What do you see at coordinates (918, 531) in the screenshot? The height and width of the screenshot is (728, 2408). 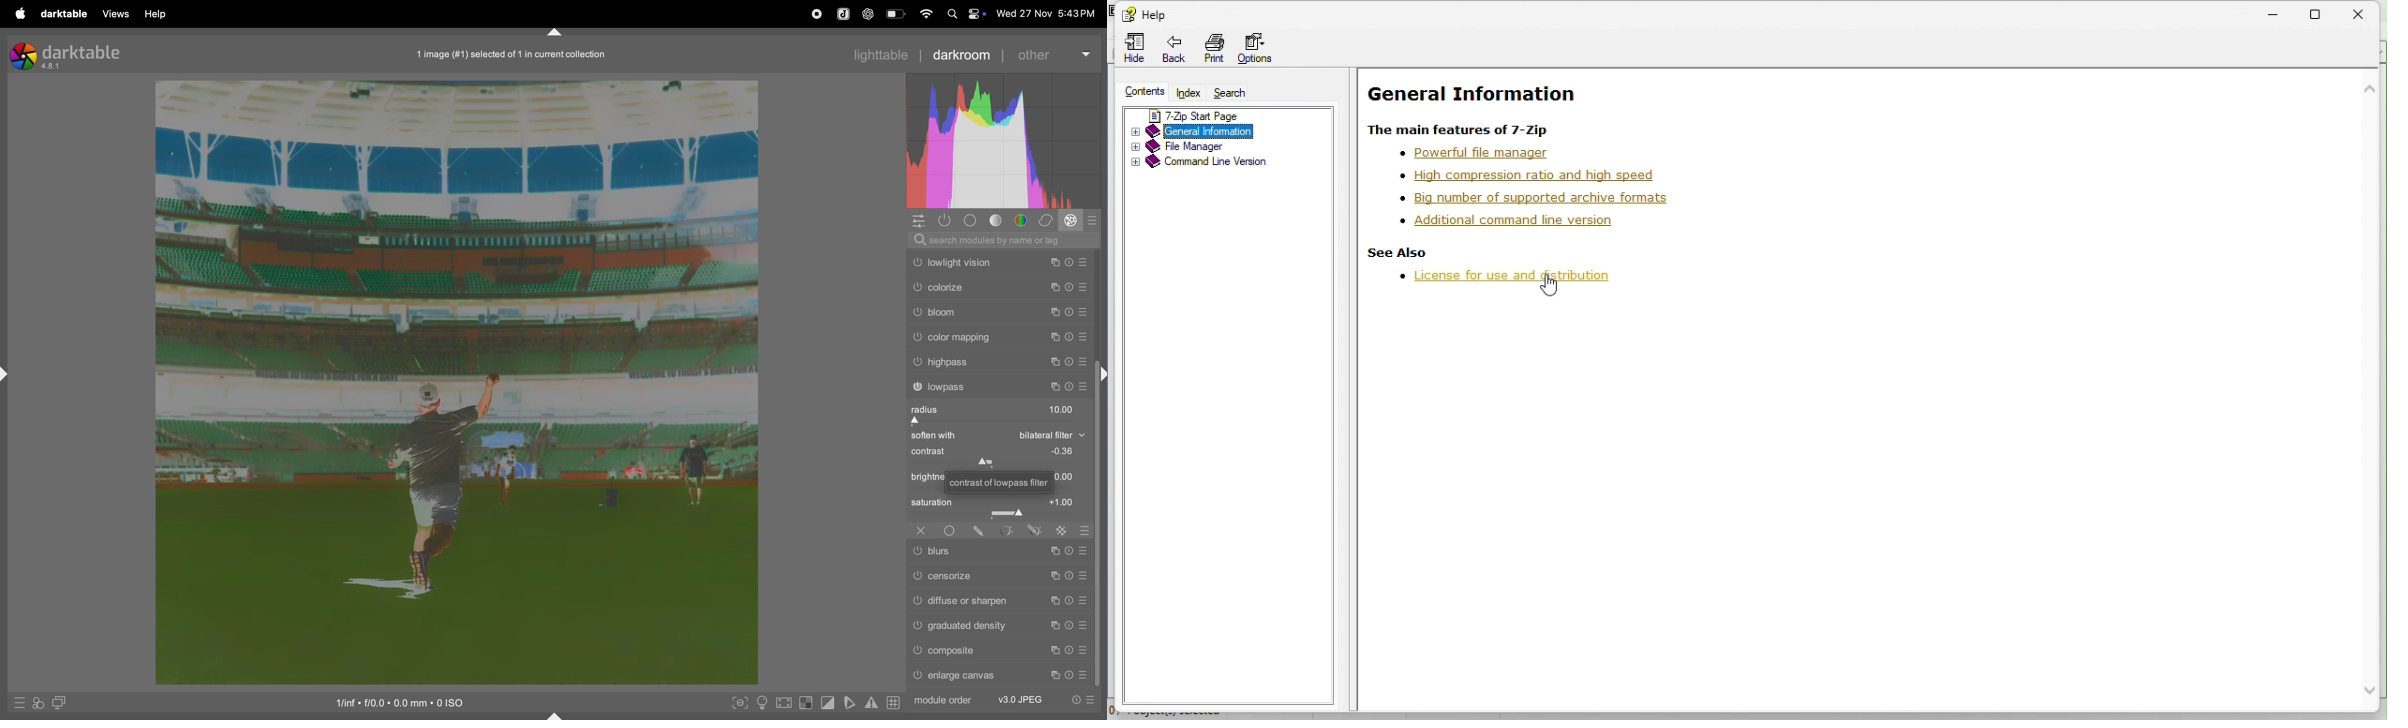 I see `off` at bounding box center [918, 531].